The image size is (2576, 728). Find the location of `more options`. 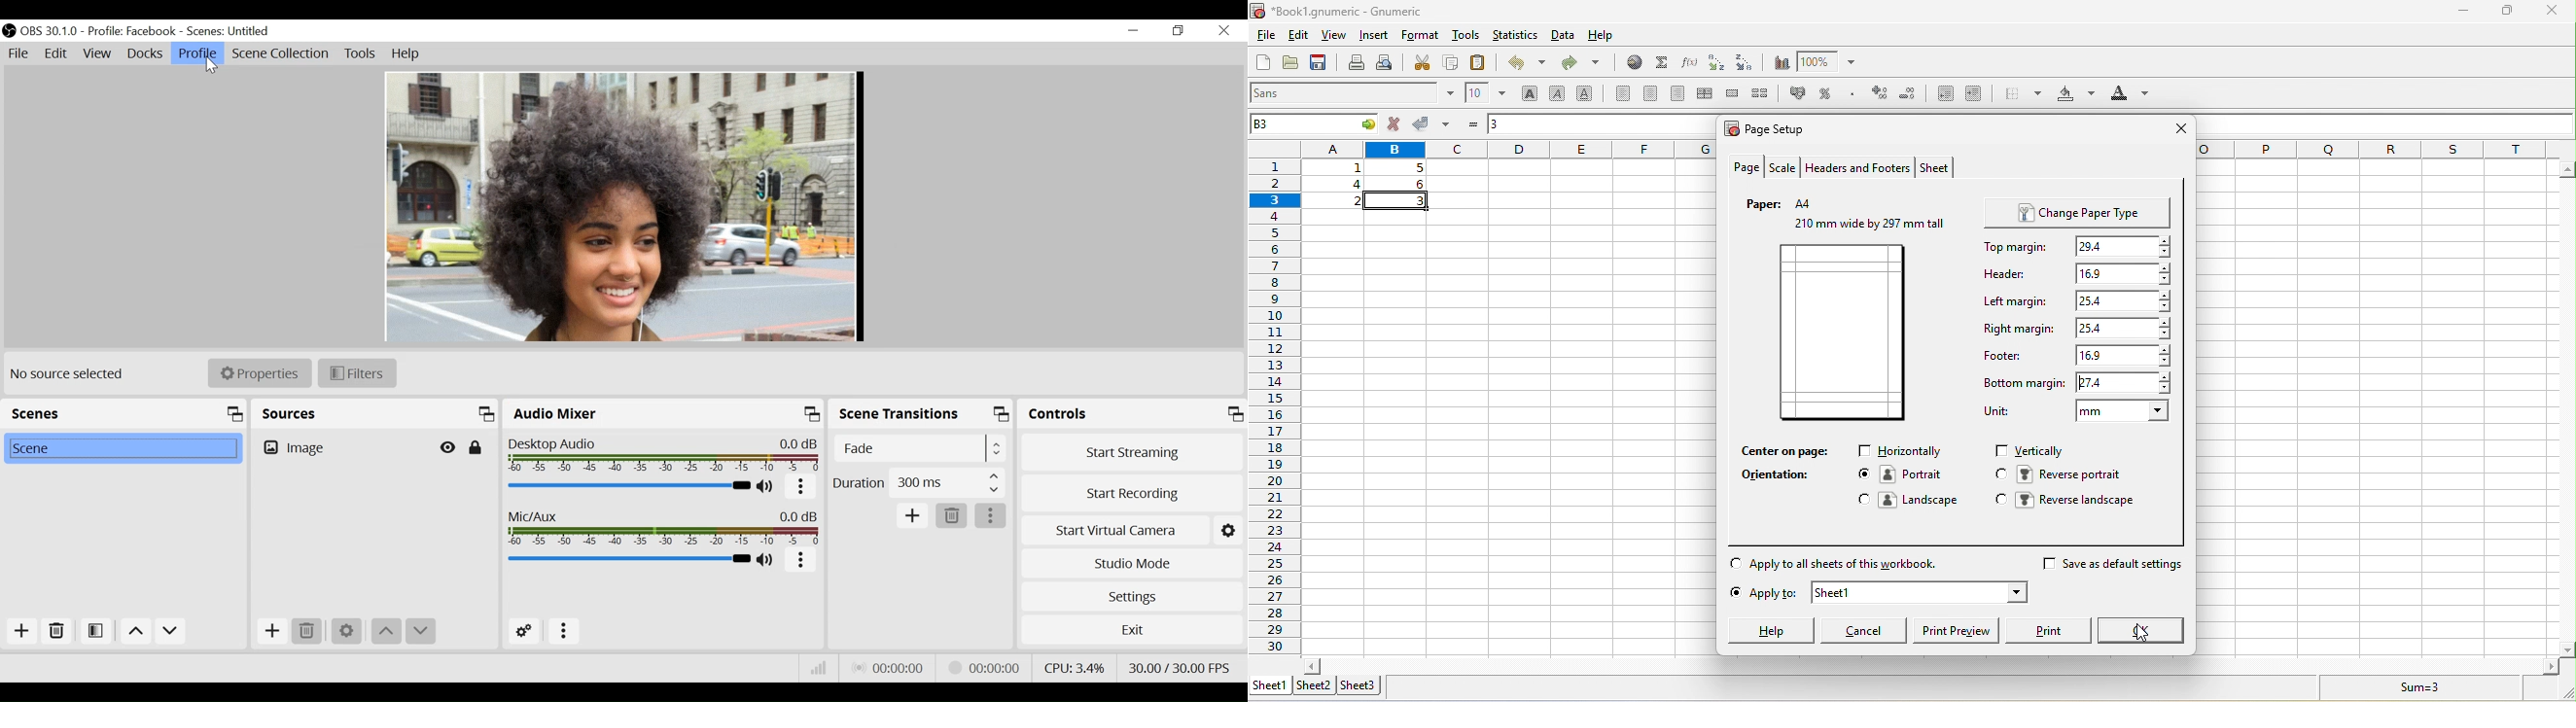

more options is located at coordinates (801, 562).